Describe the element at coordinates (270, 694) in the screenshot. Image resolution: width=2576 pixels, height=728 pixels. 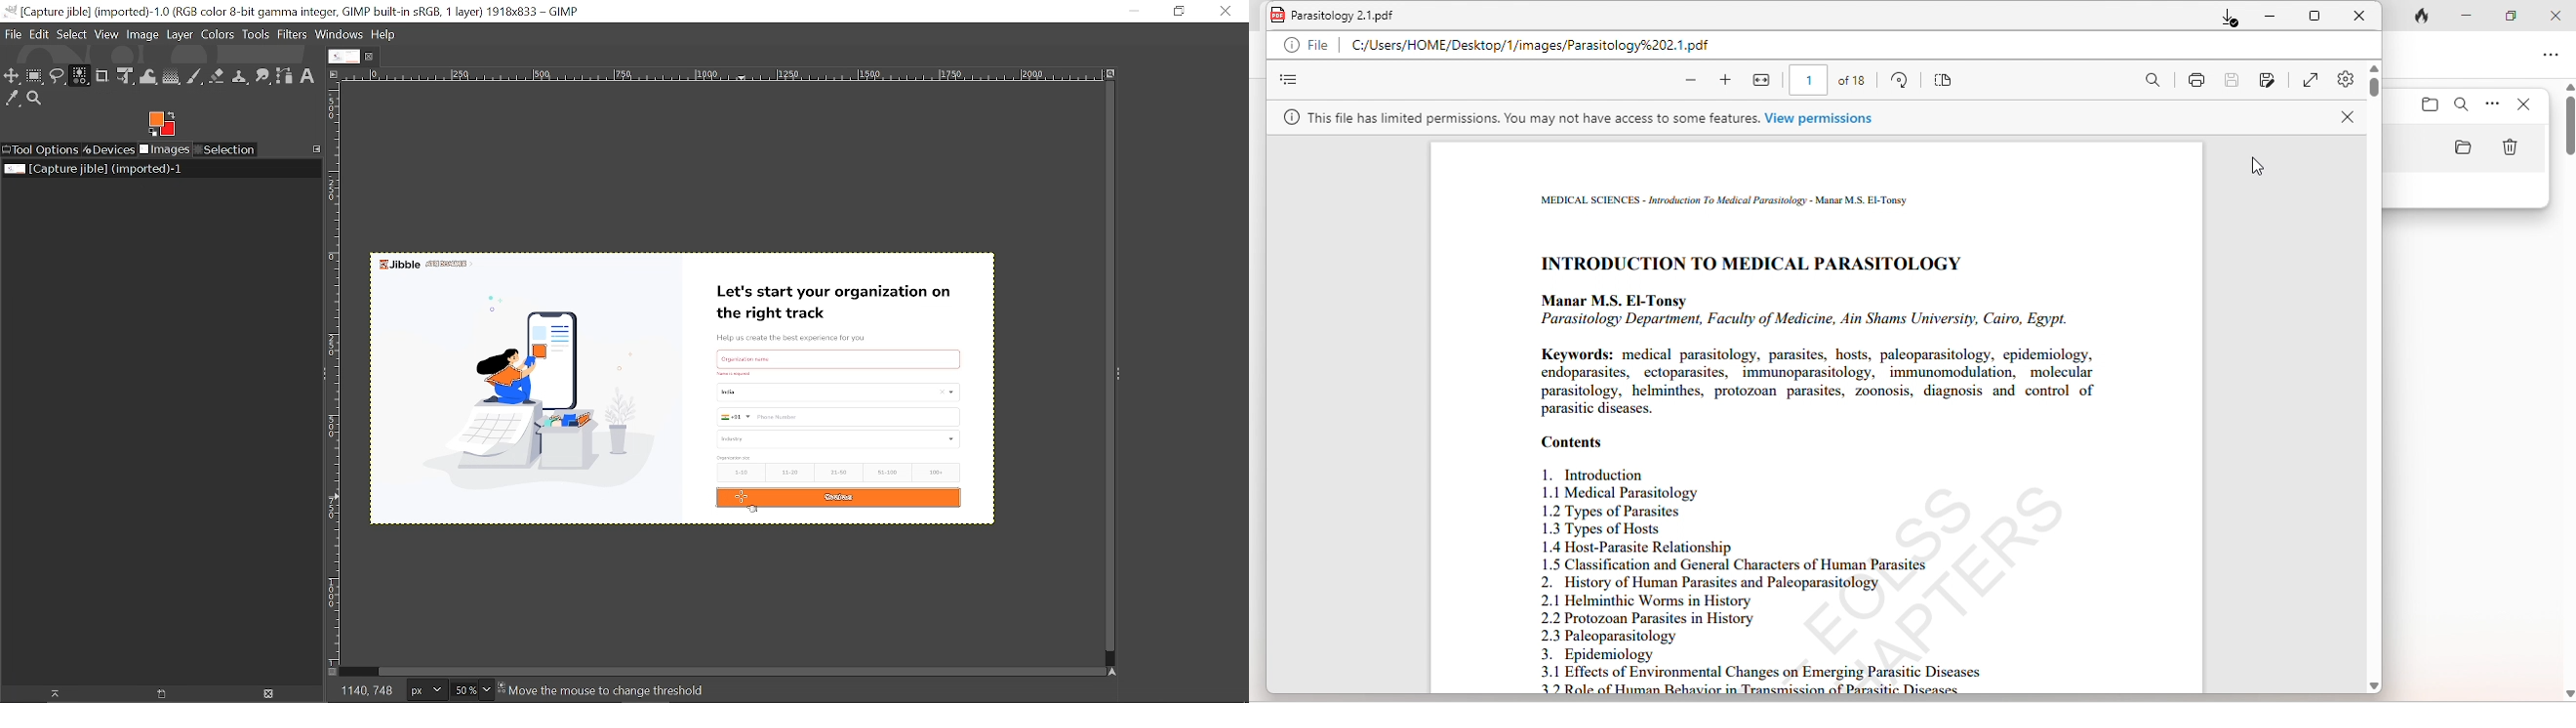
I see `Delete image` at that location.